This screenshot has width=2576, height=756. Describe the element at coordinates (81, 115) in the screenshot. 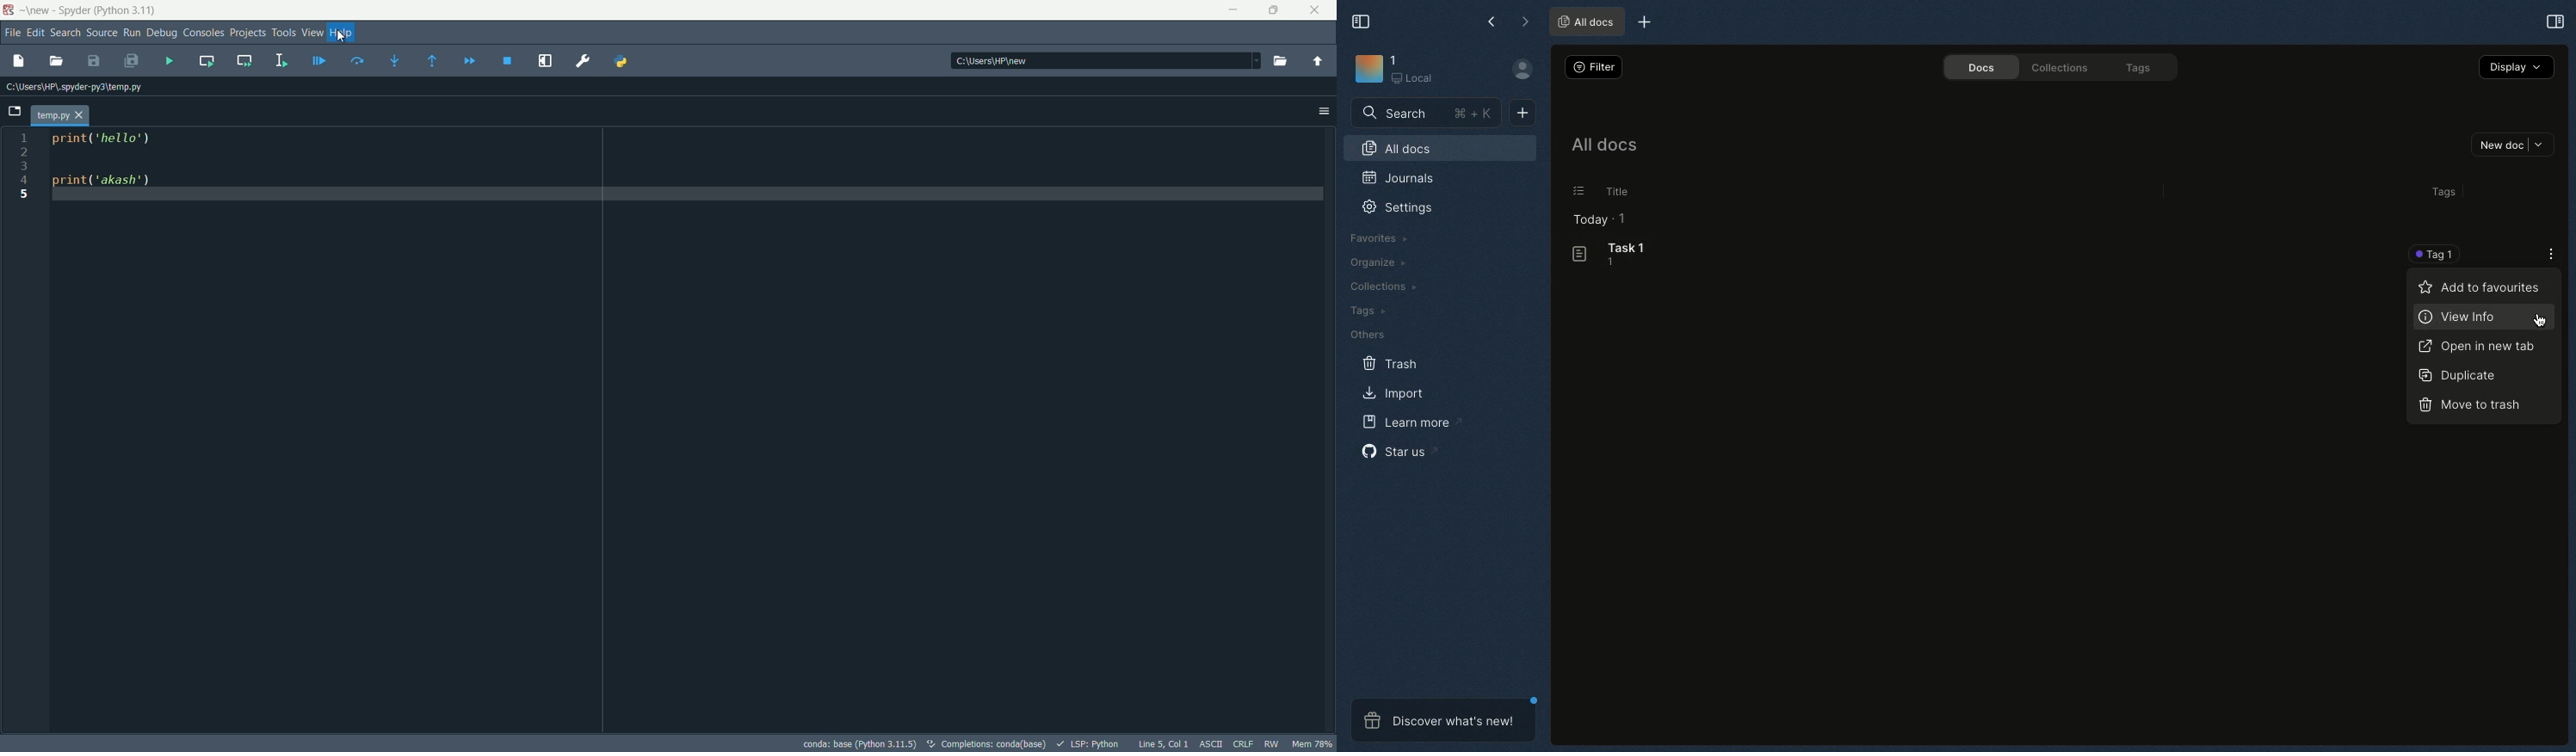

I see `close` at that location.